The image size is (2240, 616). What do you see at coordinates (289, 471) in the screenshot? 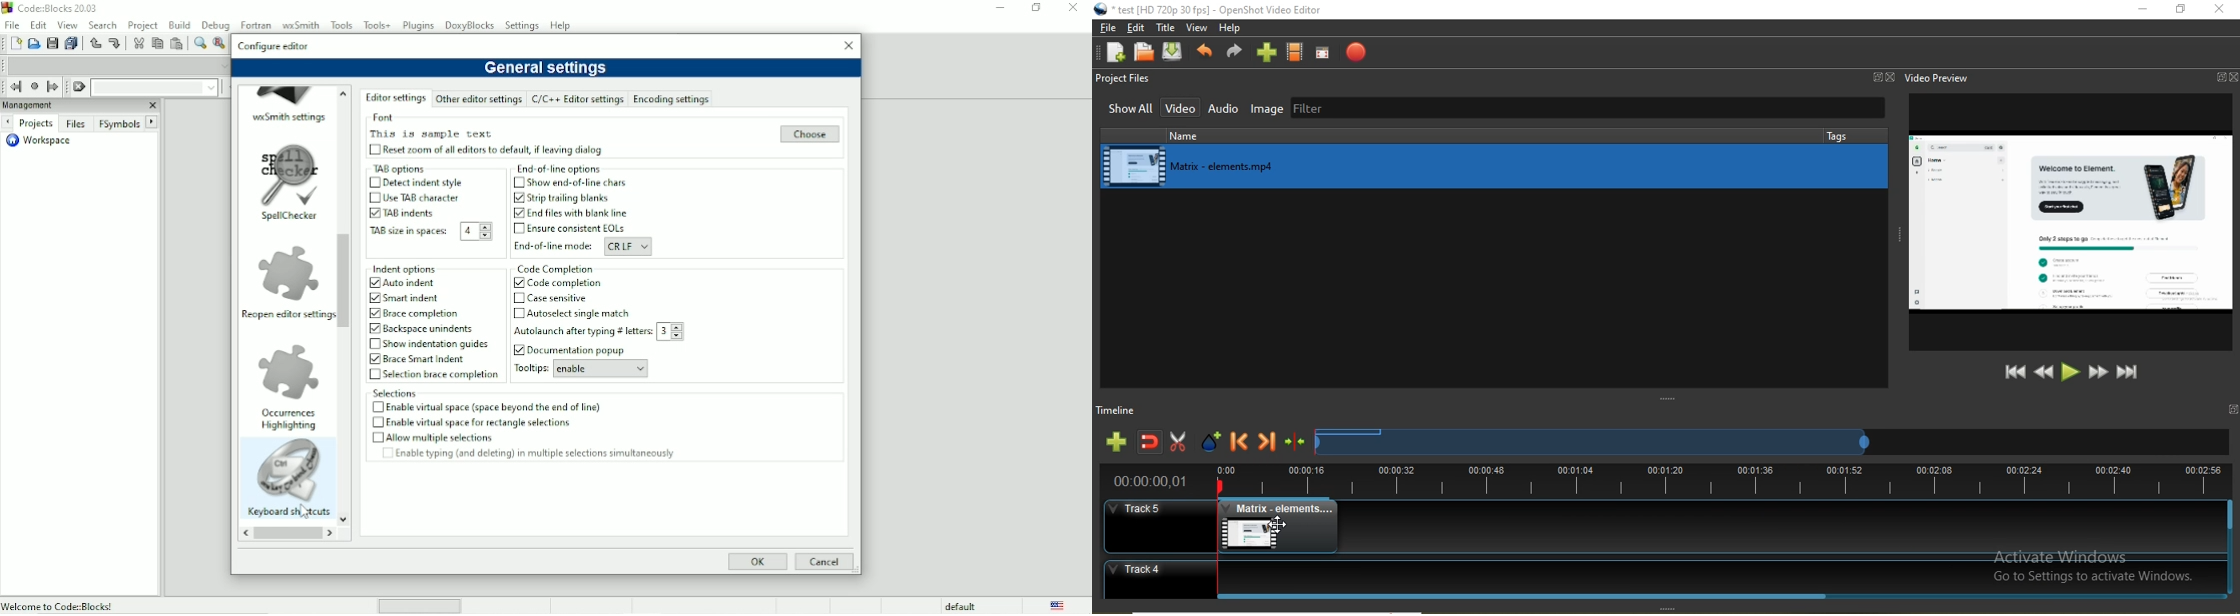
I see `Image` at bounding box center [289, 471].